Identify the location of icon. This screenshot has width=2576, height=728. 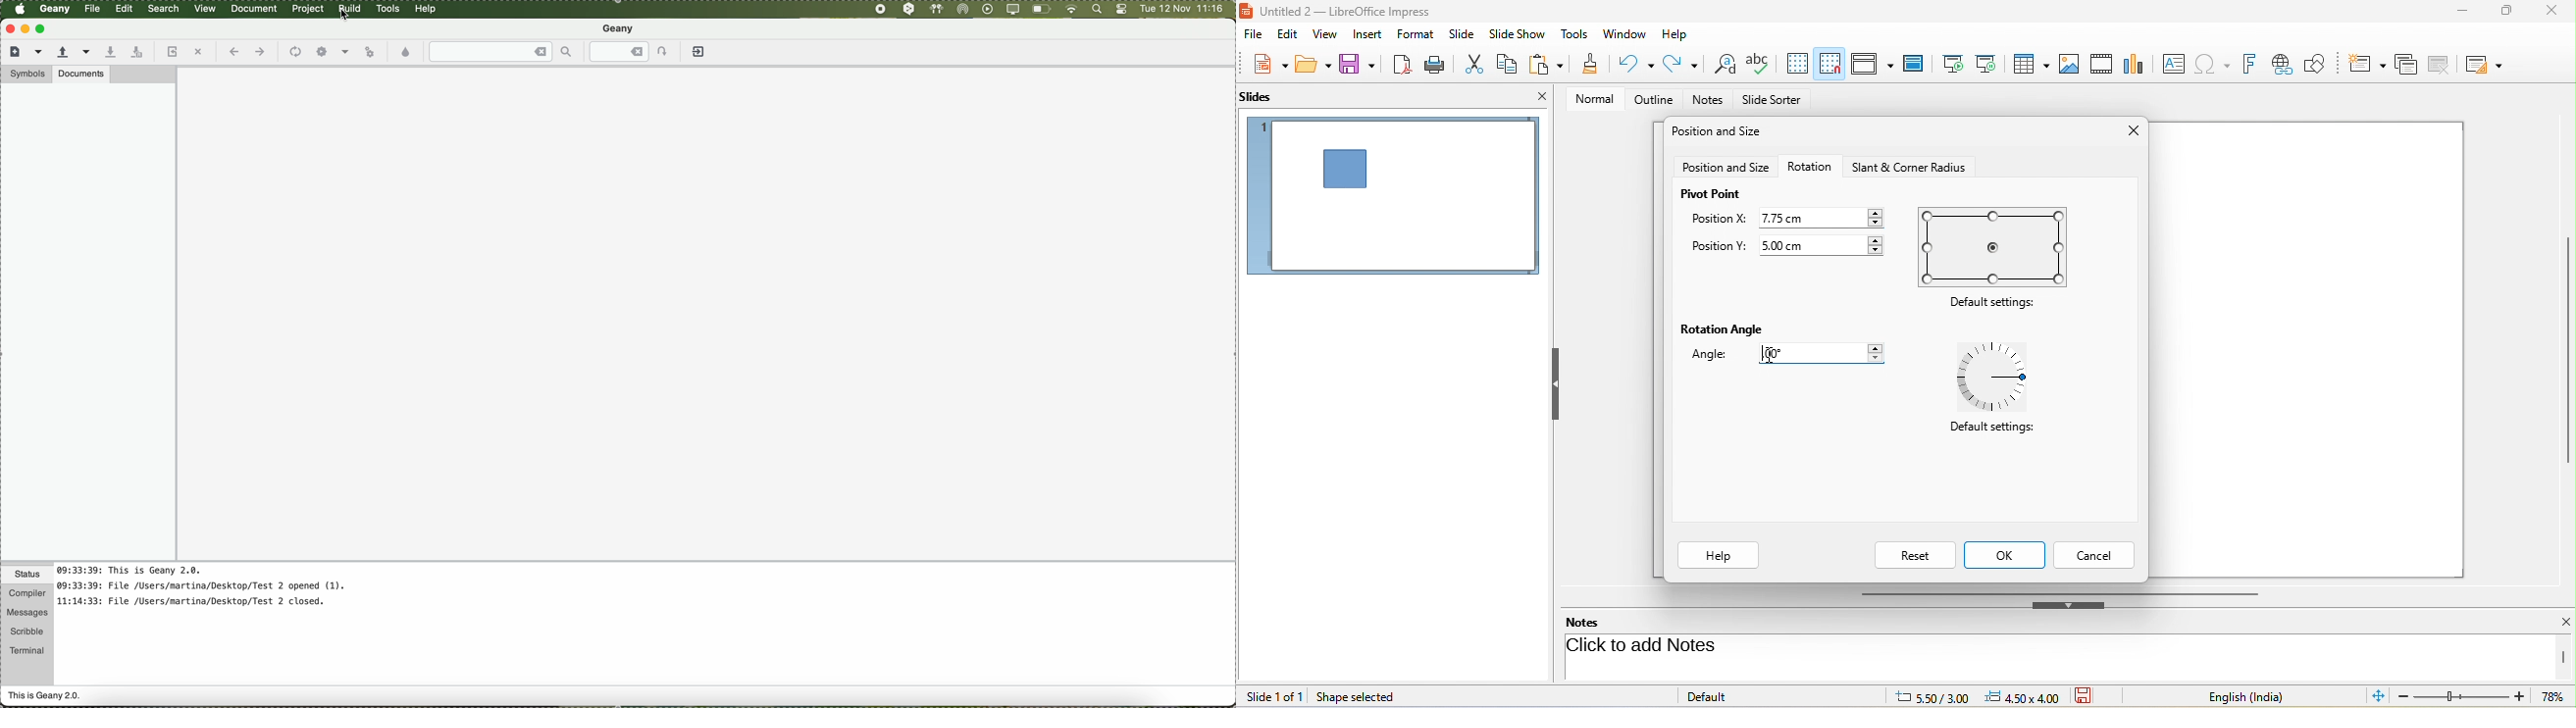
(345, 53).